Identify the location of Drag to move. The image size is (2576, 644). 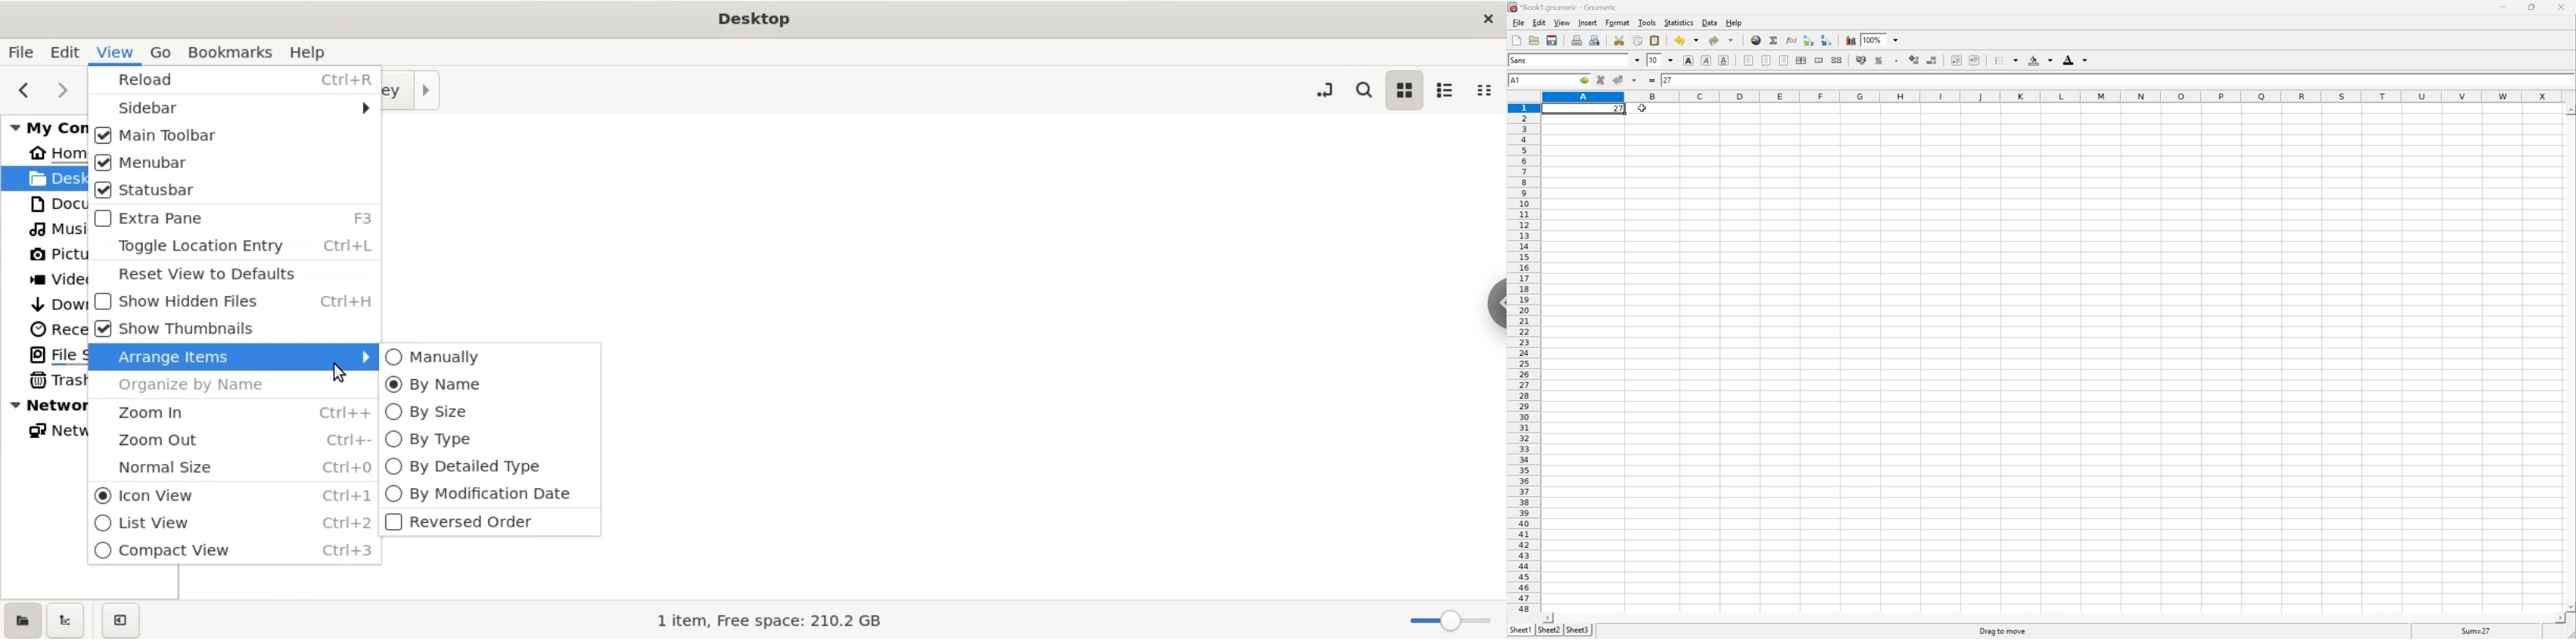
(2004, 631).